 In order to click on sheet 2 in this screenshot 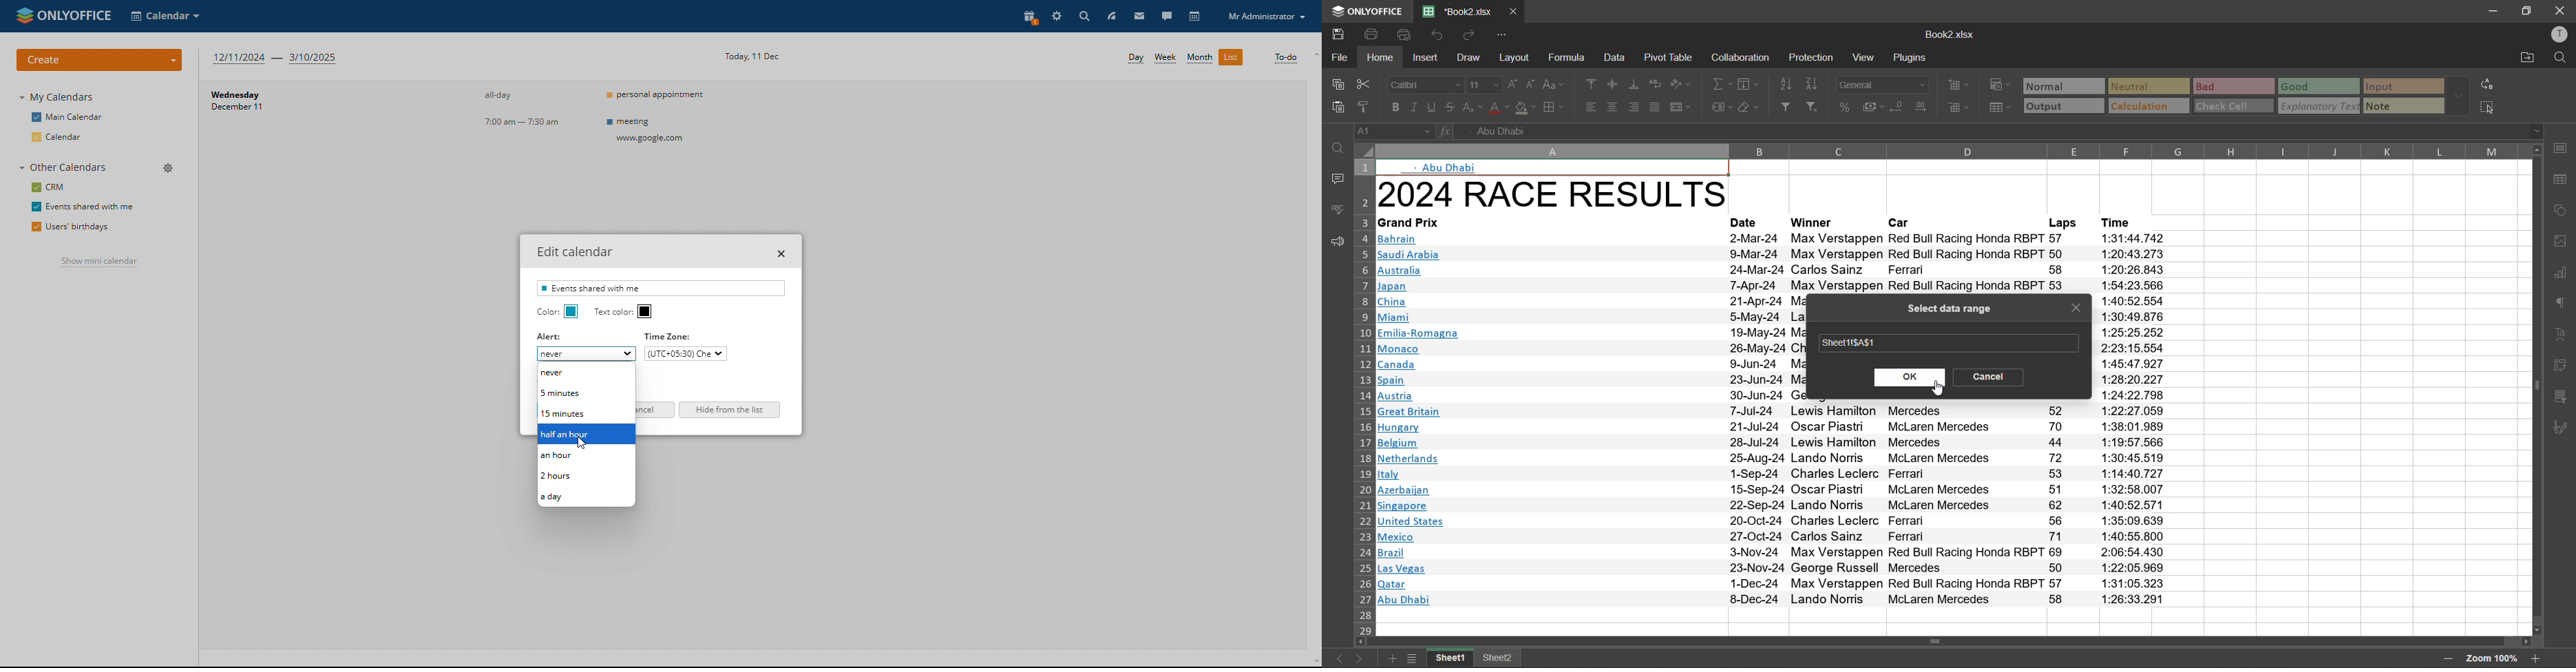, I will do `click(1511, 659)`.